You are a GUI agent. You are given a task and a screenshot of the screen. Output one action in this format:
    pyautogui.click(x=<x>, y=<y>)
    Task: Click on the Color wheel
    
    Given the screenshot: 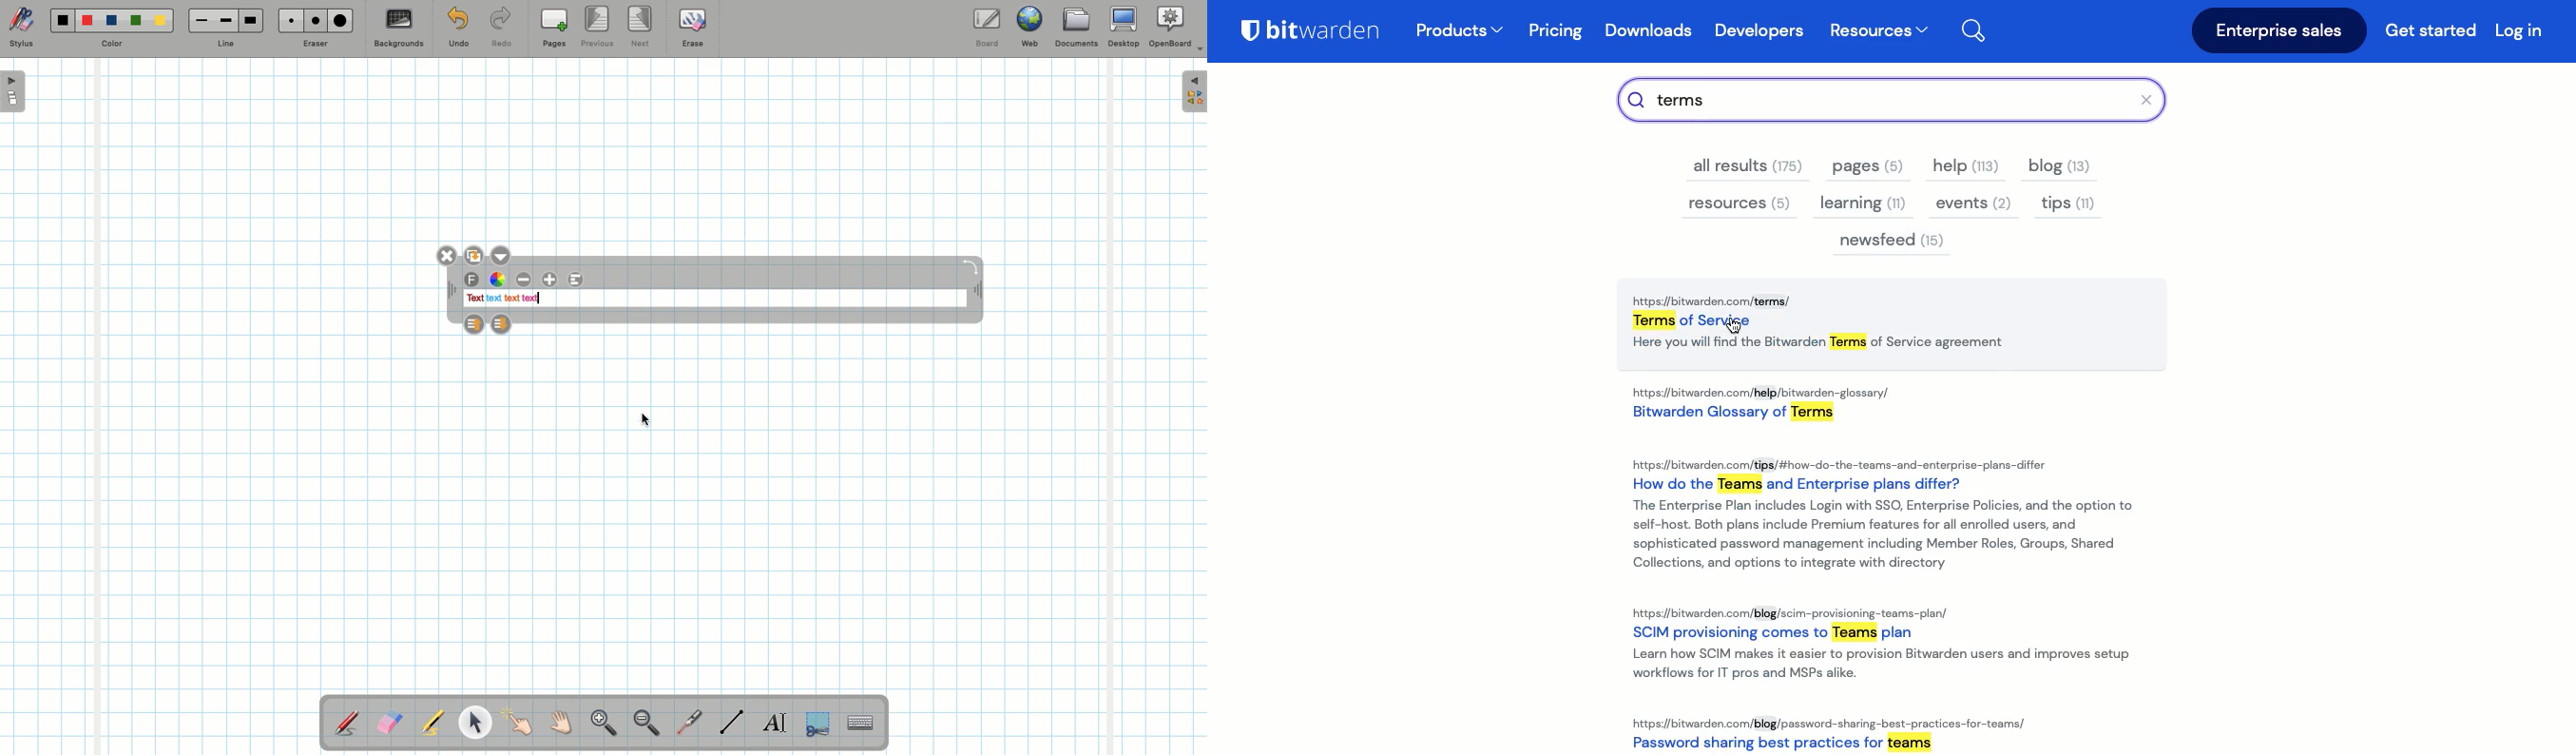 What is the action you would take?
    pyautogui.click(x=497, y=279)
    